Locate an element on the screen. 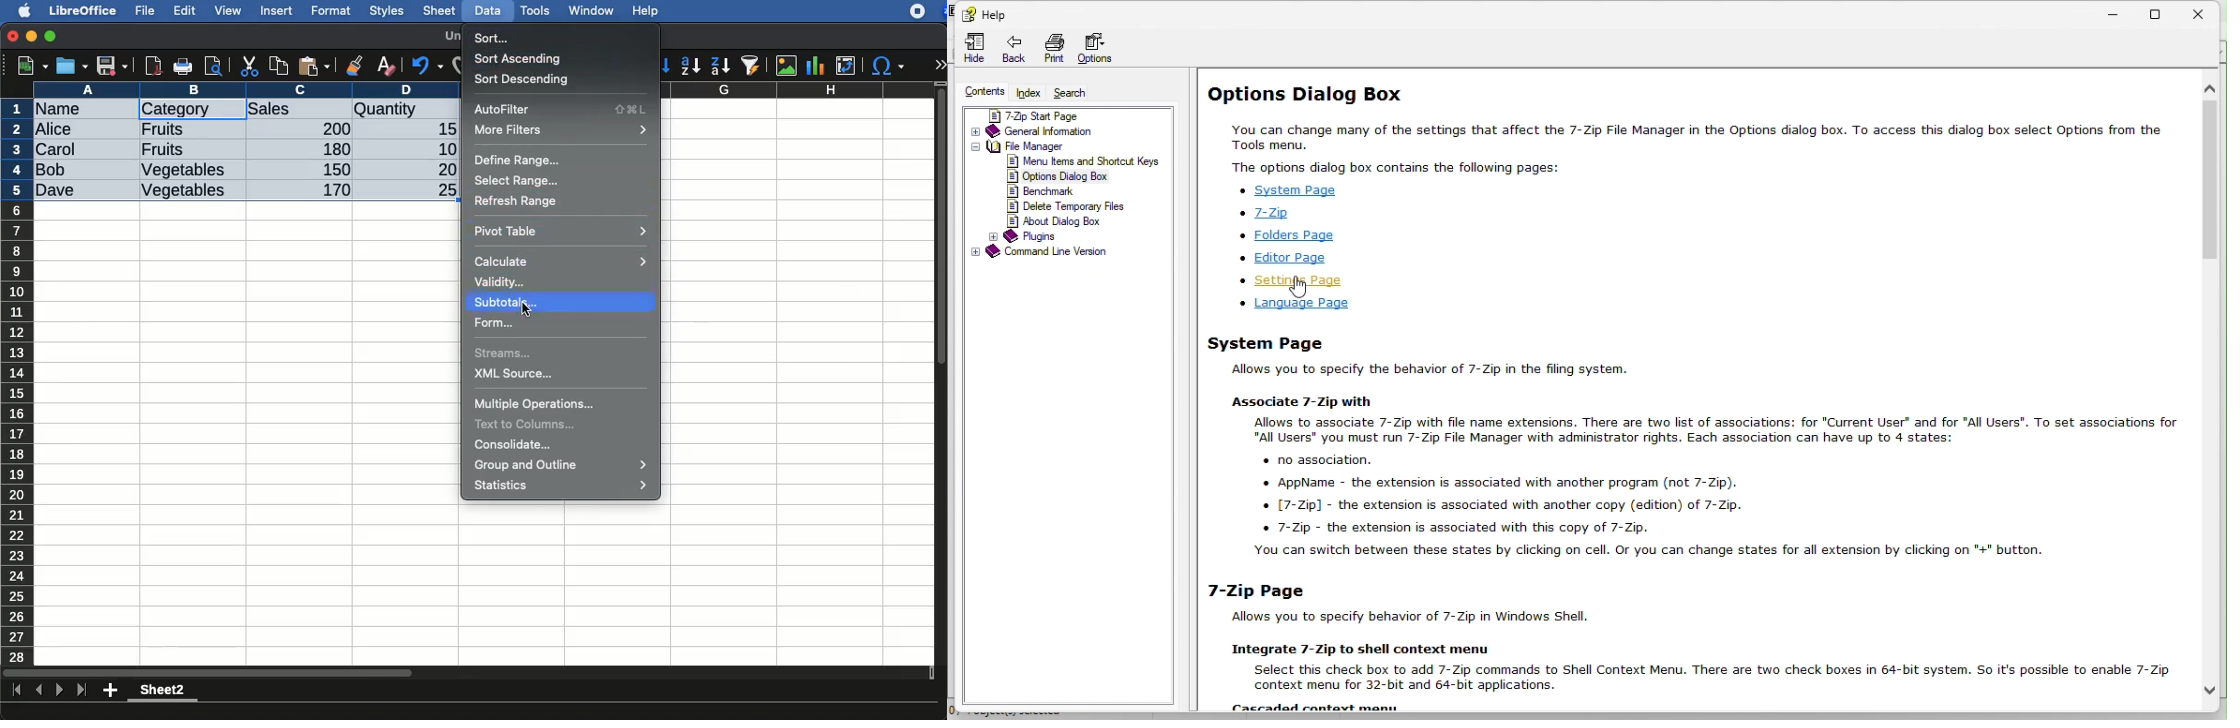 This screenshot has height=728, width=2240. scroll is located at coordinates (942, 373).